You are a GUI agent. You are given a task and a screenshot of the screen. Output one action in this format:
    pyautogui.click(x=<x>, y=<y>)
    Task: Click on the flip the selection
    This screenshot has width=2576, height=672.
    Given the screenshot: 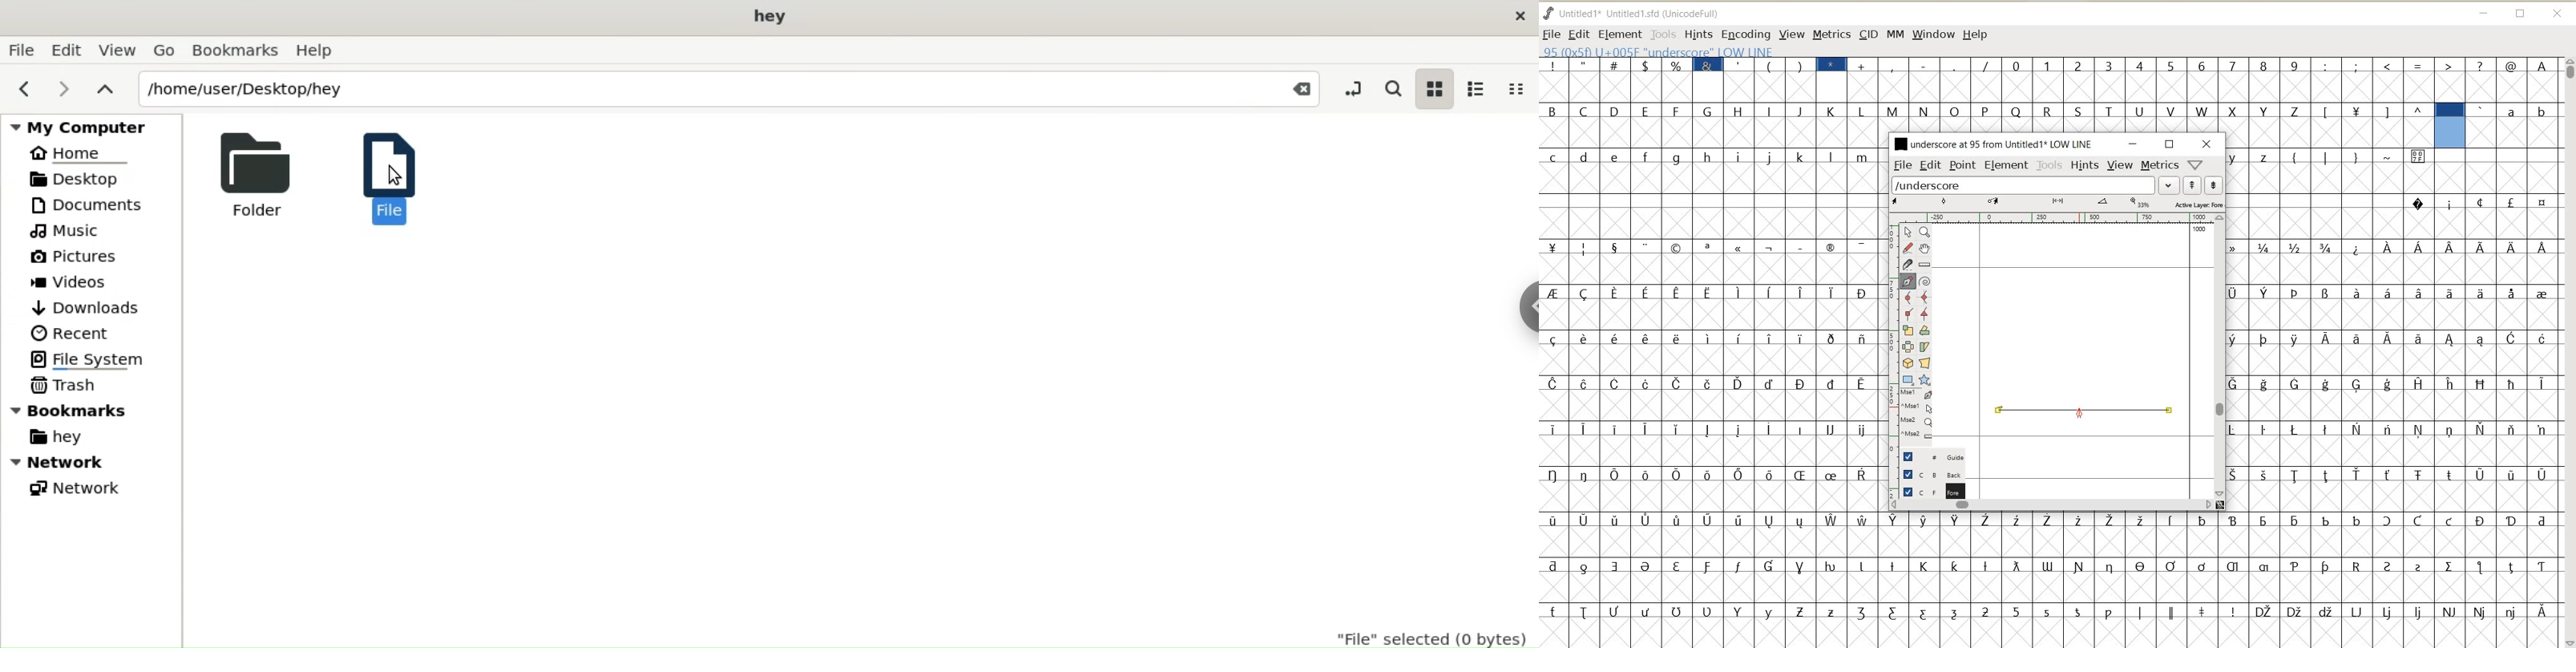 What is the action you would take?
    pyautogui.click(x=1907, y=346)
    